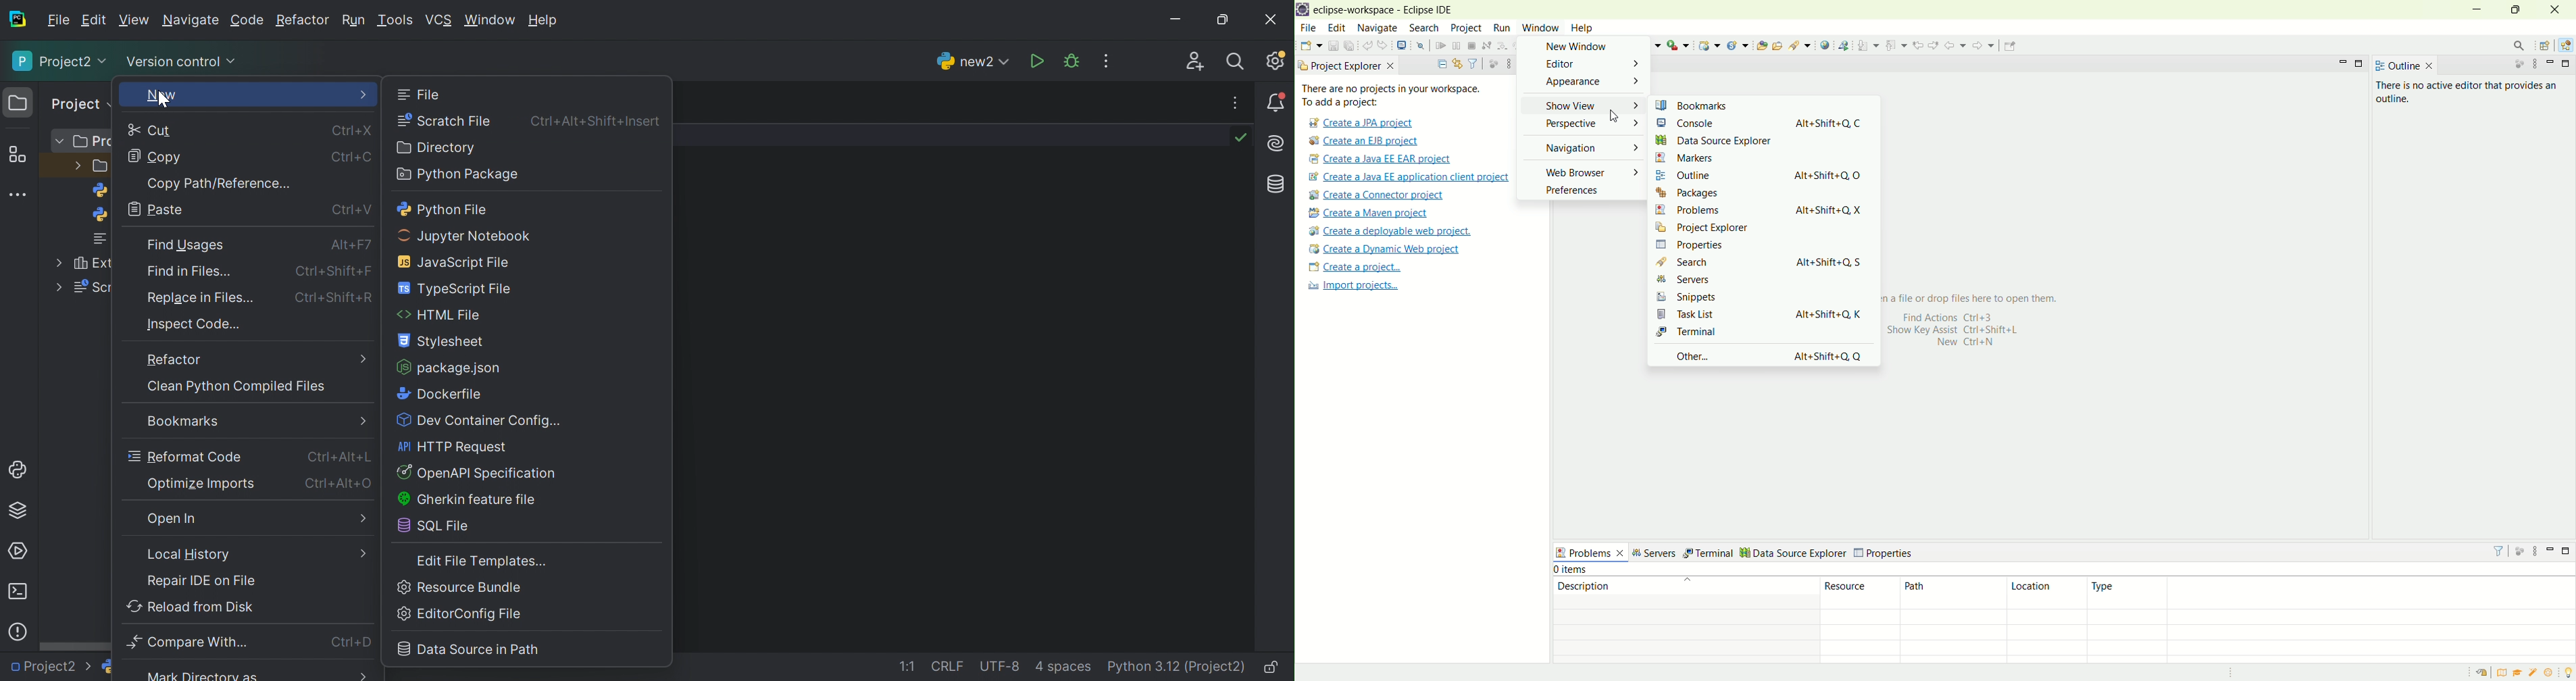  What do you see at coordinates (364, 95) in the screenshot?
I see `More` at bounding box center [364, 95].